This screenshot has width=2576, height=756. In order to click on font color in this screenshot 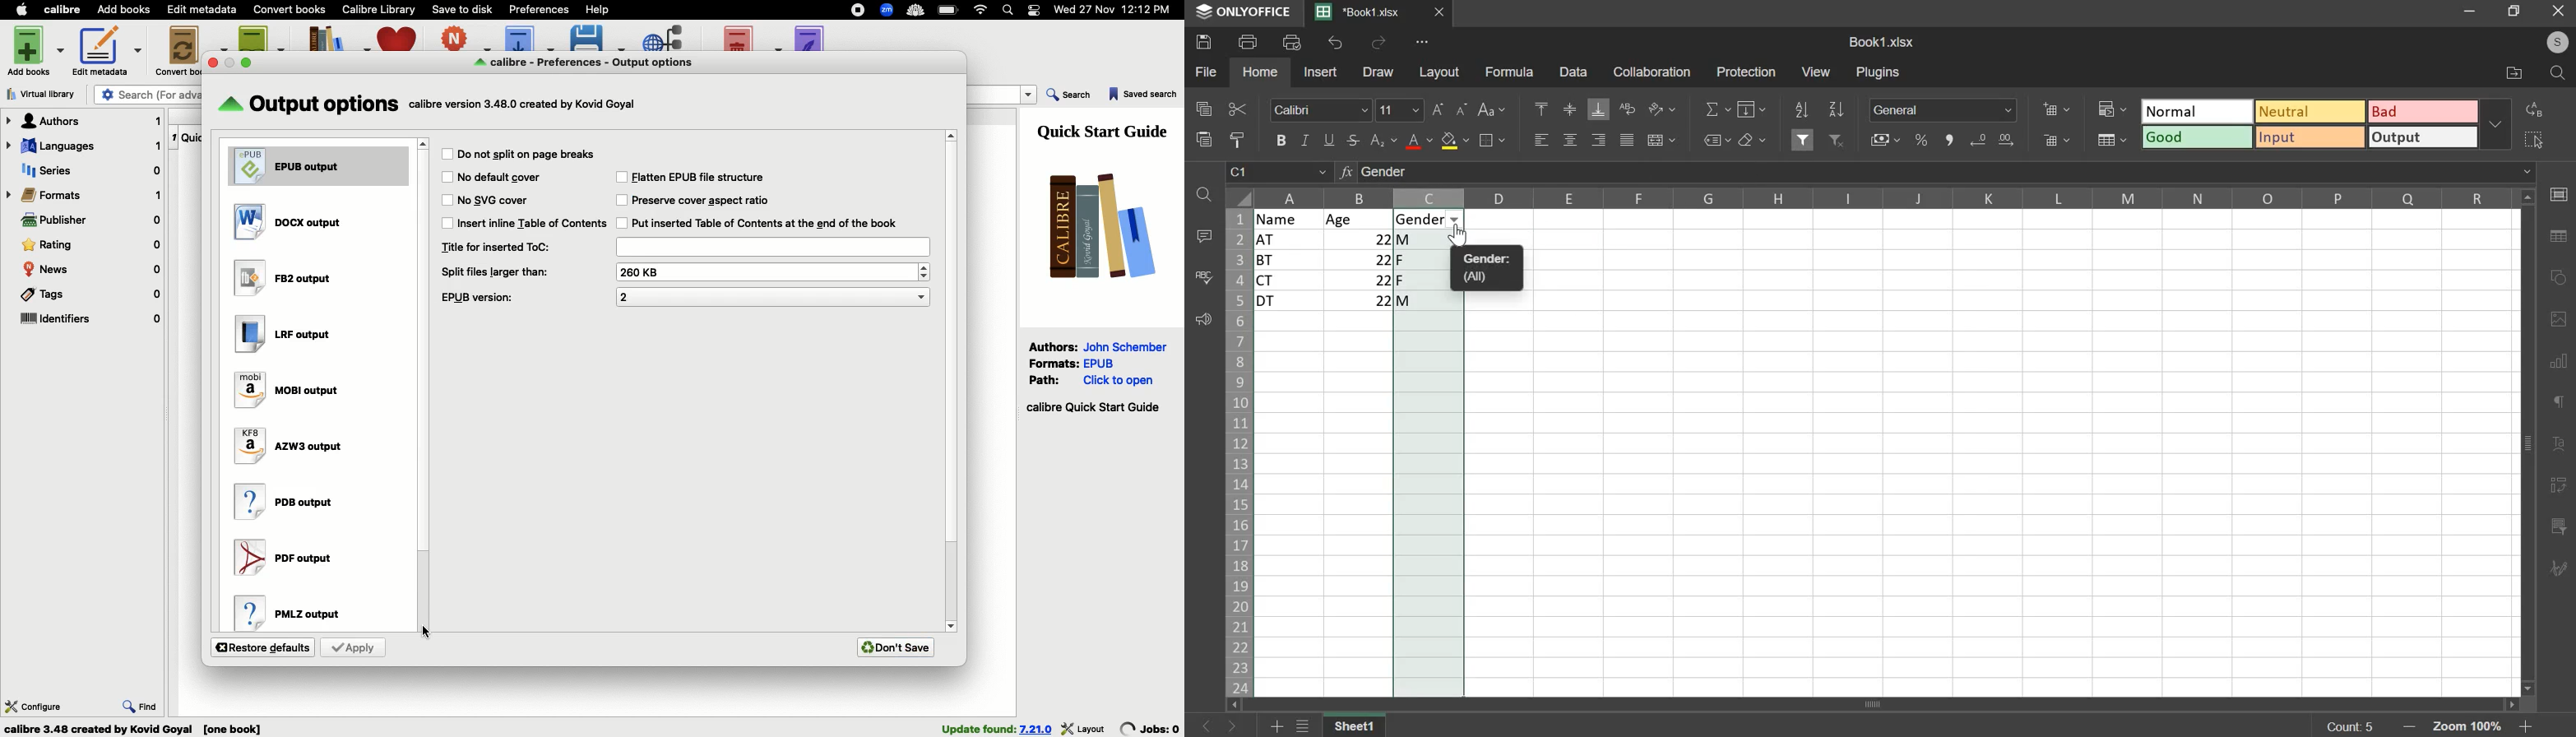, I will do `click(1420, 141)`.